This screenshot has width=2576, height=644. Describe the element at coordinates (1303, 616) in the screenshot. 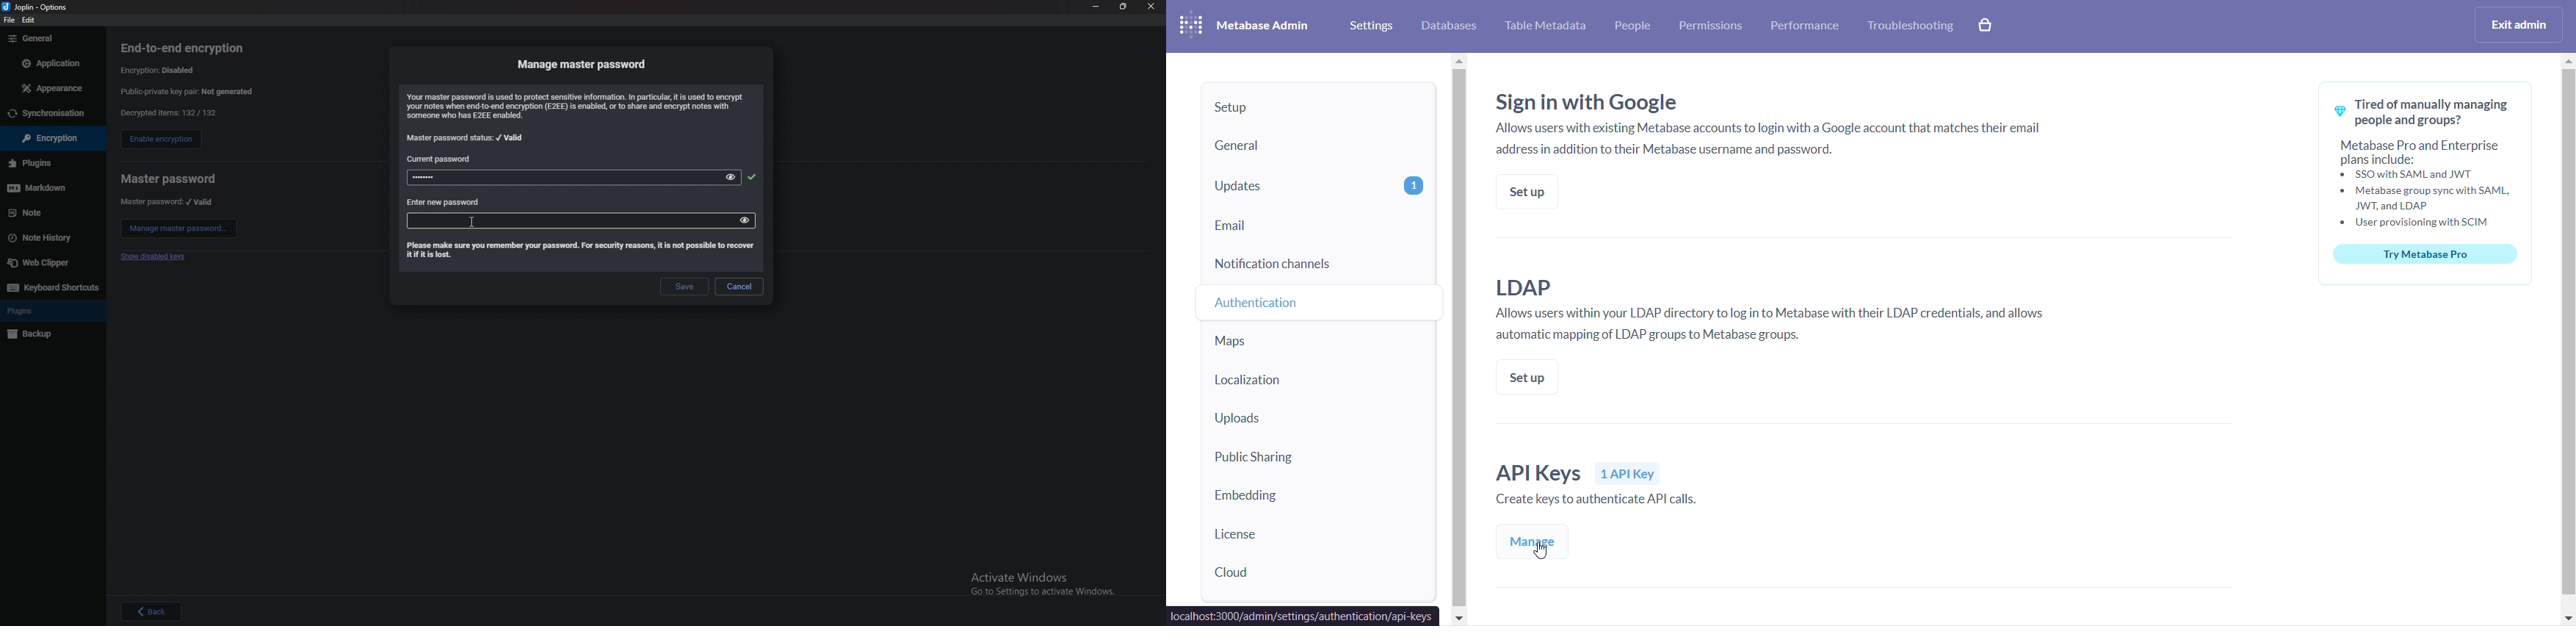

I see `url` at that location.